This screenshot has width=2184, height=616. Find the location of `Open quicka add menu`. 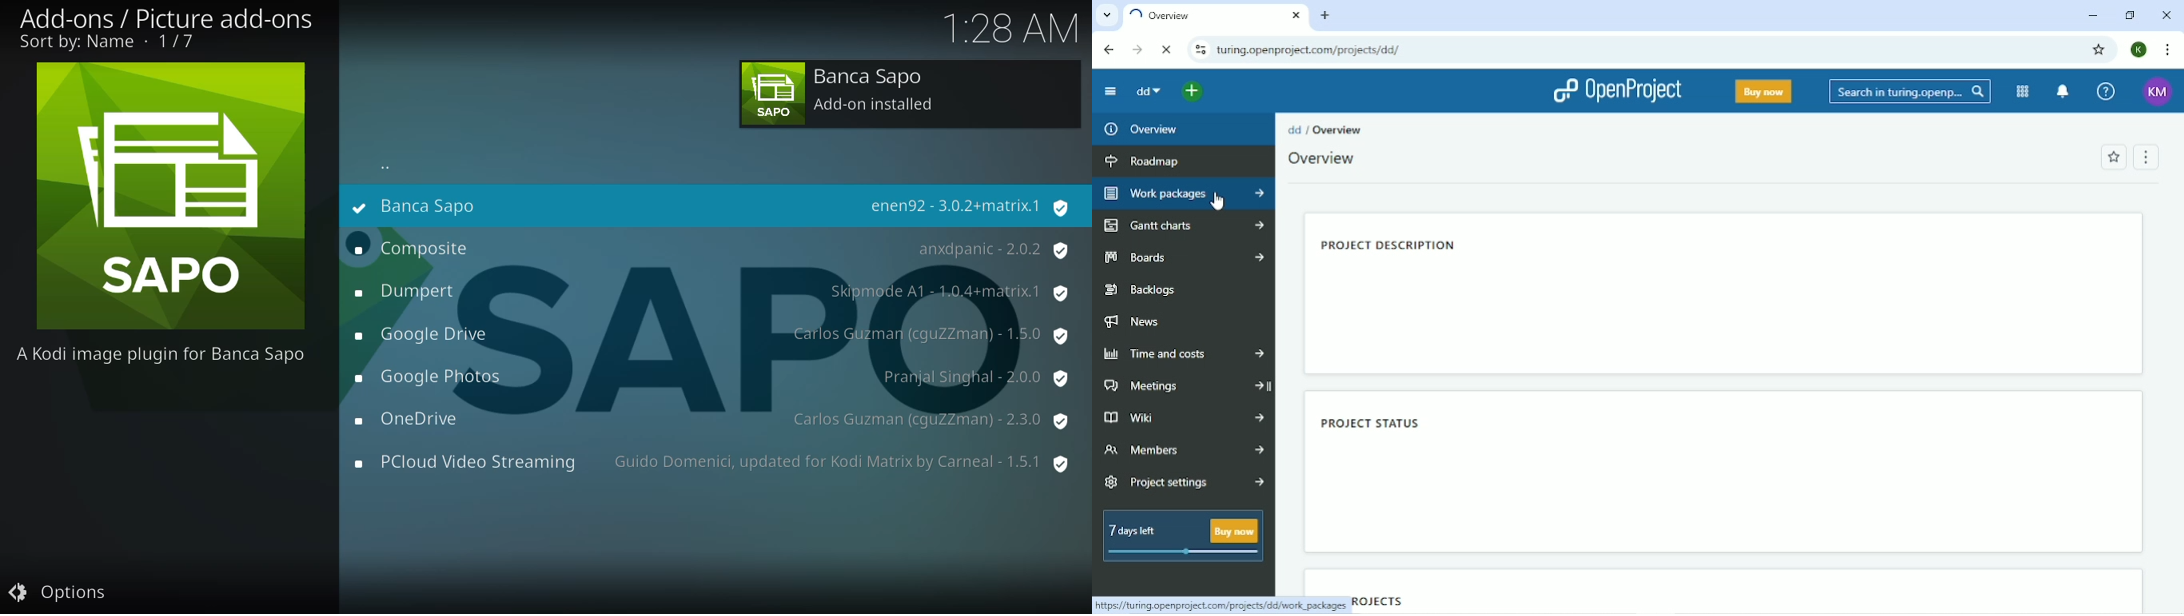

Open quicka add menu is located at coordinates (1252, 93).